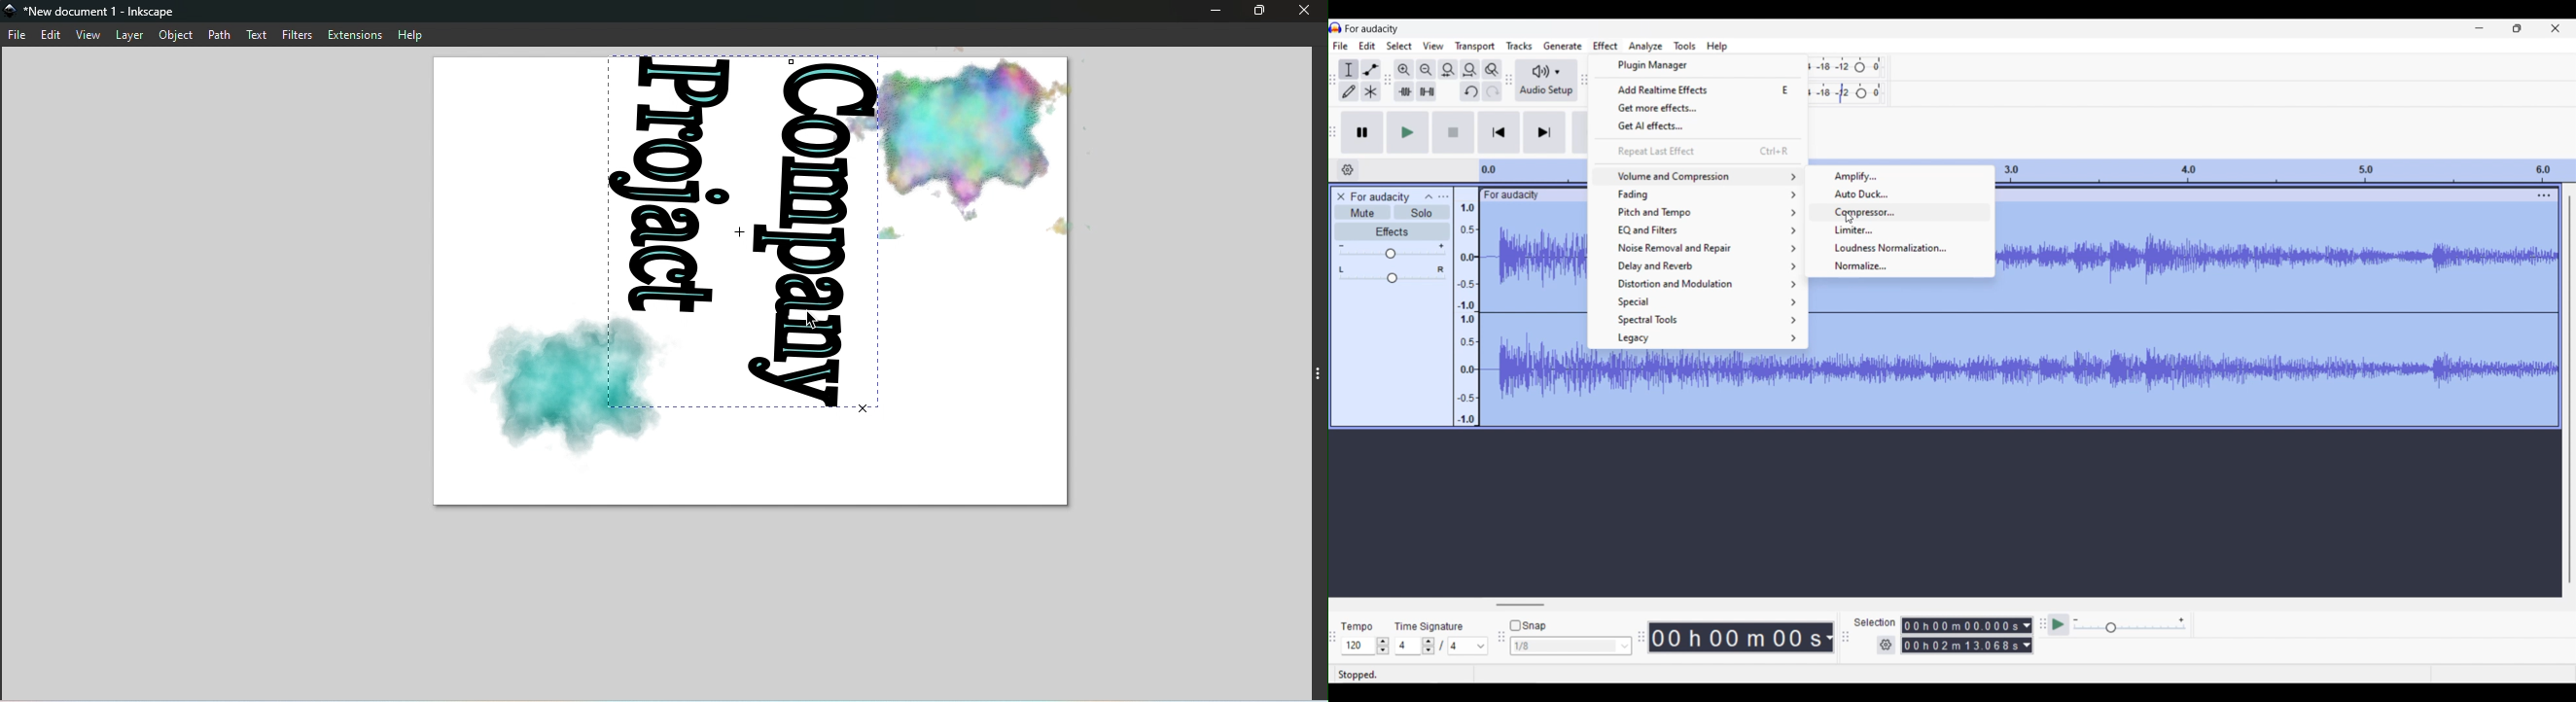 Image resolution: width=2576 pixels, height=728 pixels. Describe the element at coordinates (1349, 70) in the screenshot. I see `Selection tool` at that location.